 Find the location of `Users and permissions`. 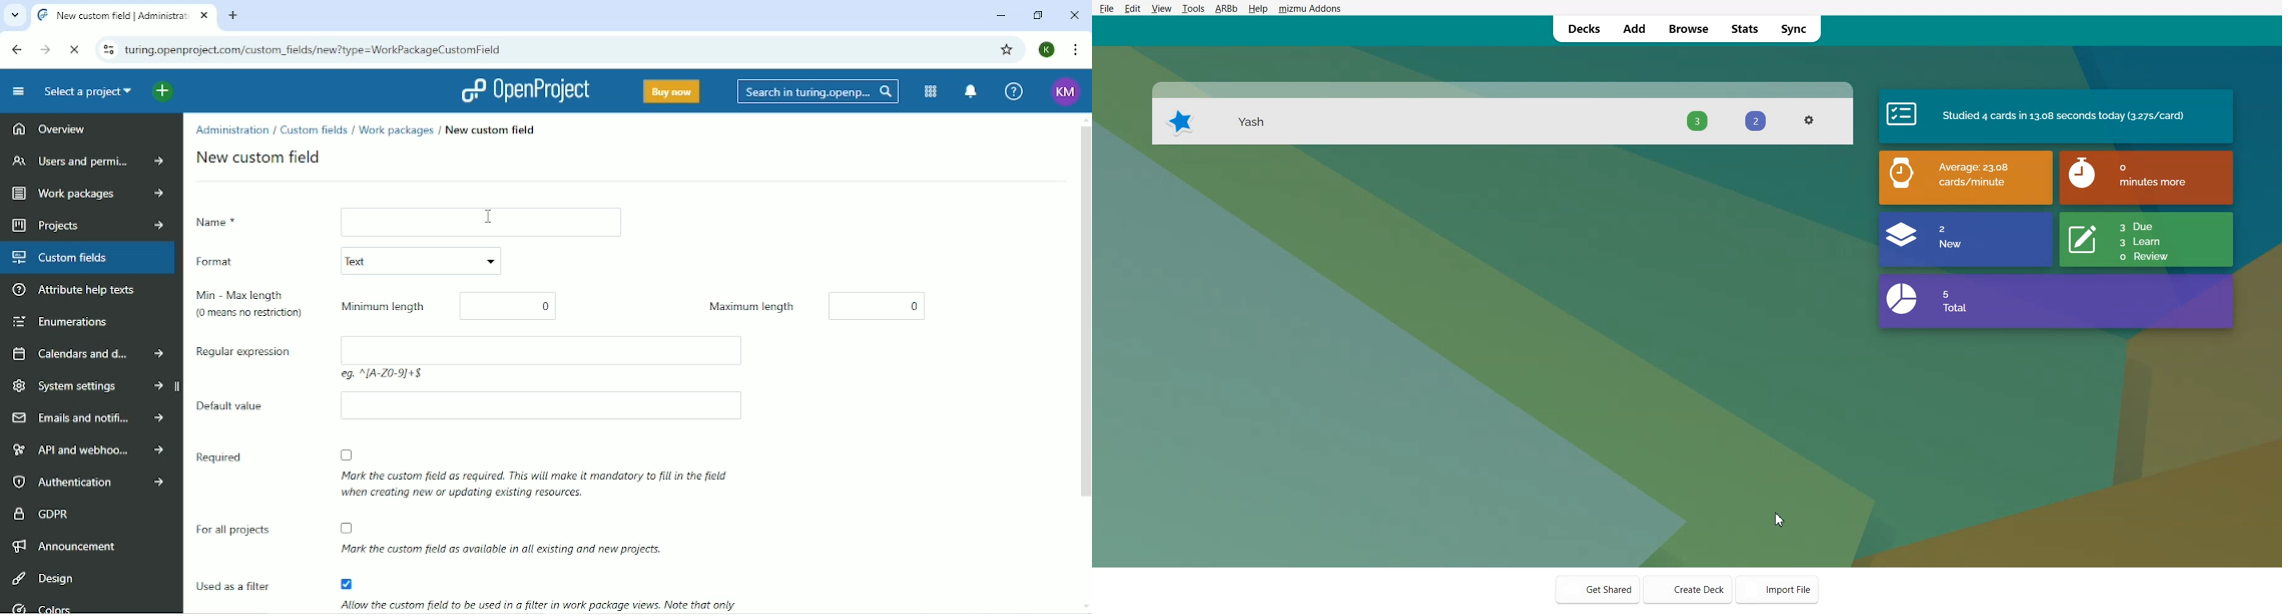

Users and permissions is located at coordinates (88, 161).